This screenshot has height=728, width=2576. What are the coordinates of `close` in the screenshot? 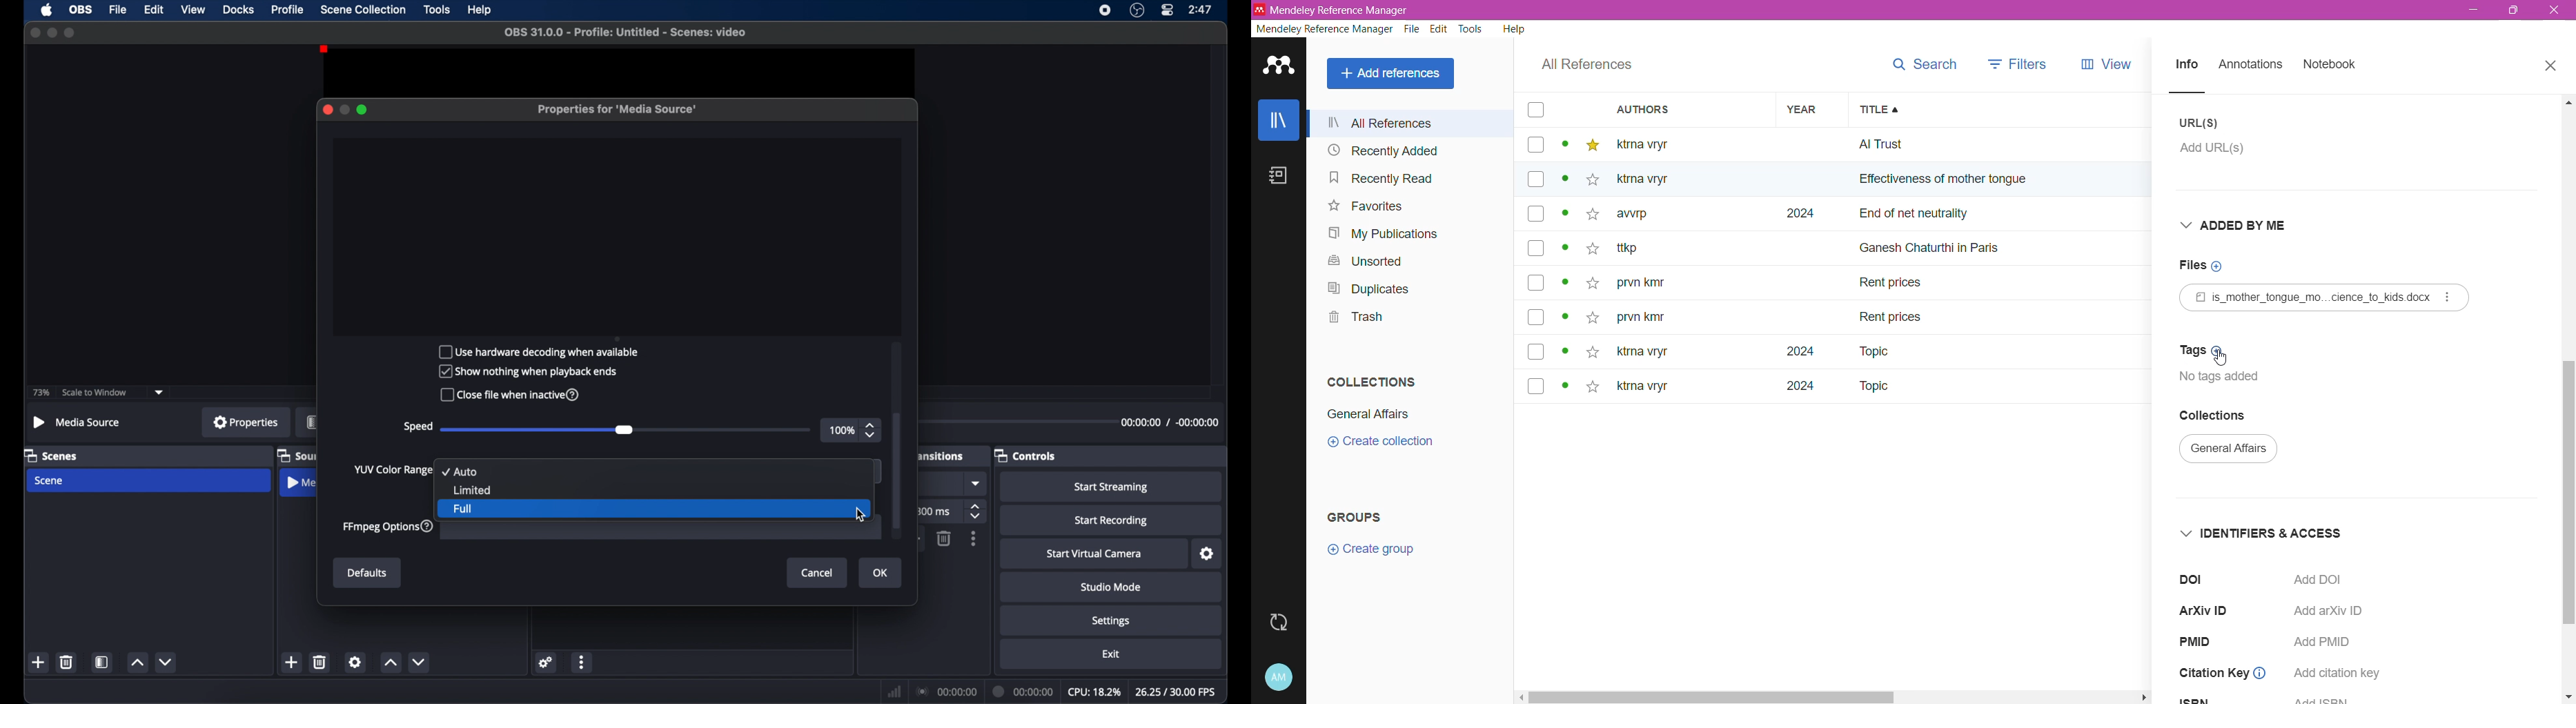 It's located at (35, 32).